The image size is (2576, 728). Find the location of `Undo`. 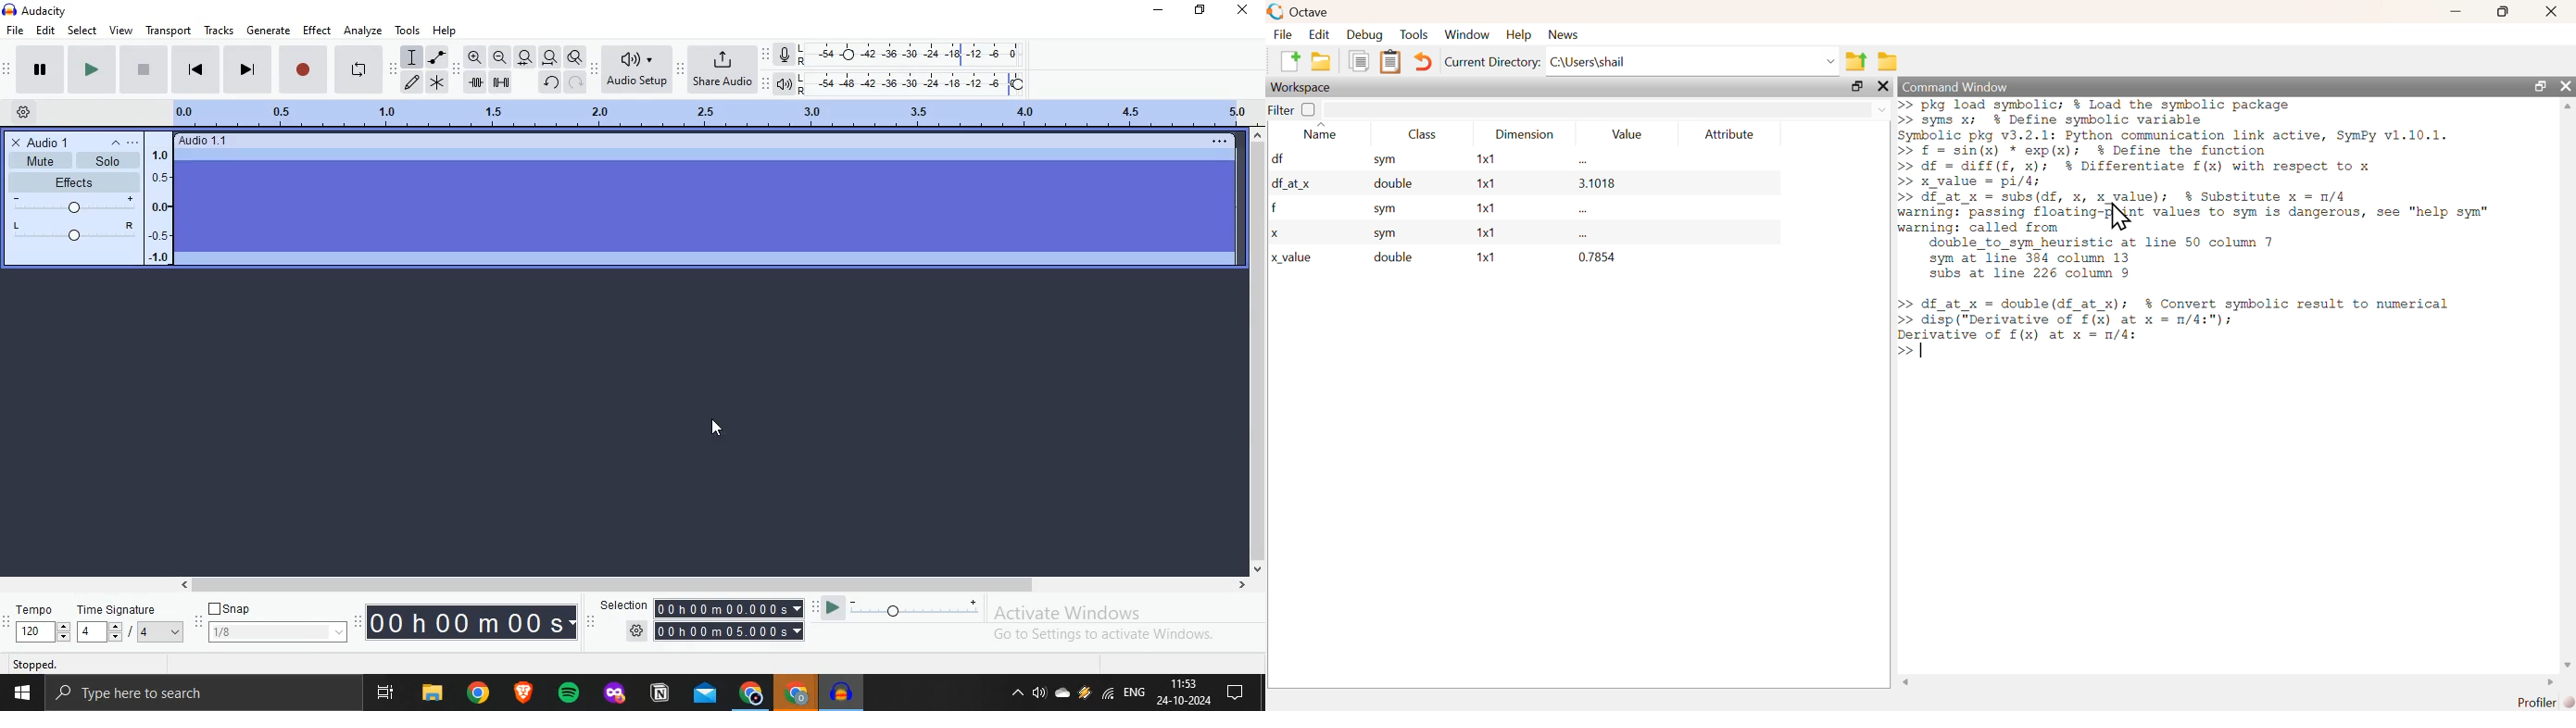

Undo is located at coordinates (1423, 61).